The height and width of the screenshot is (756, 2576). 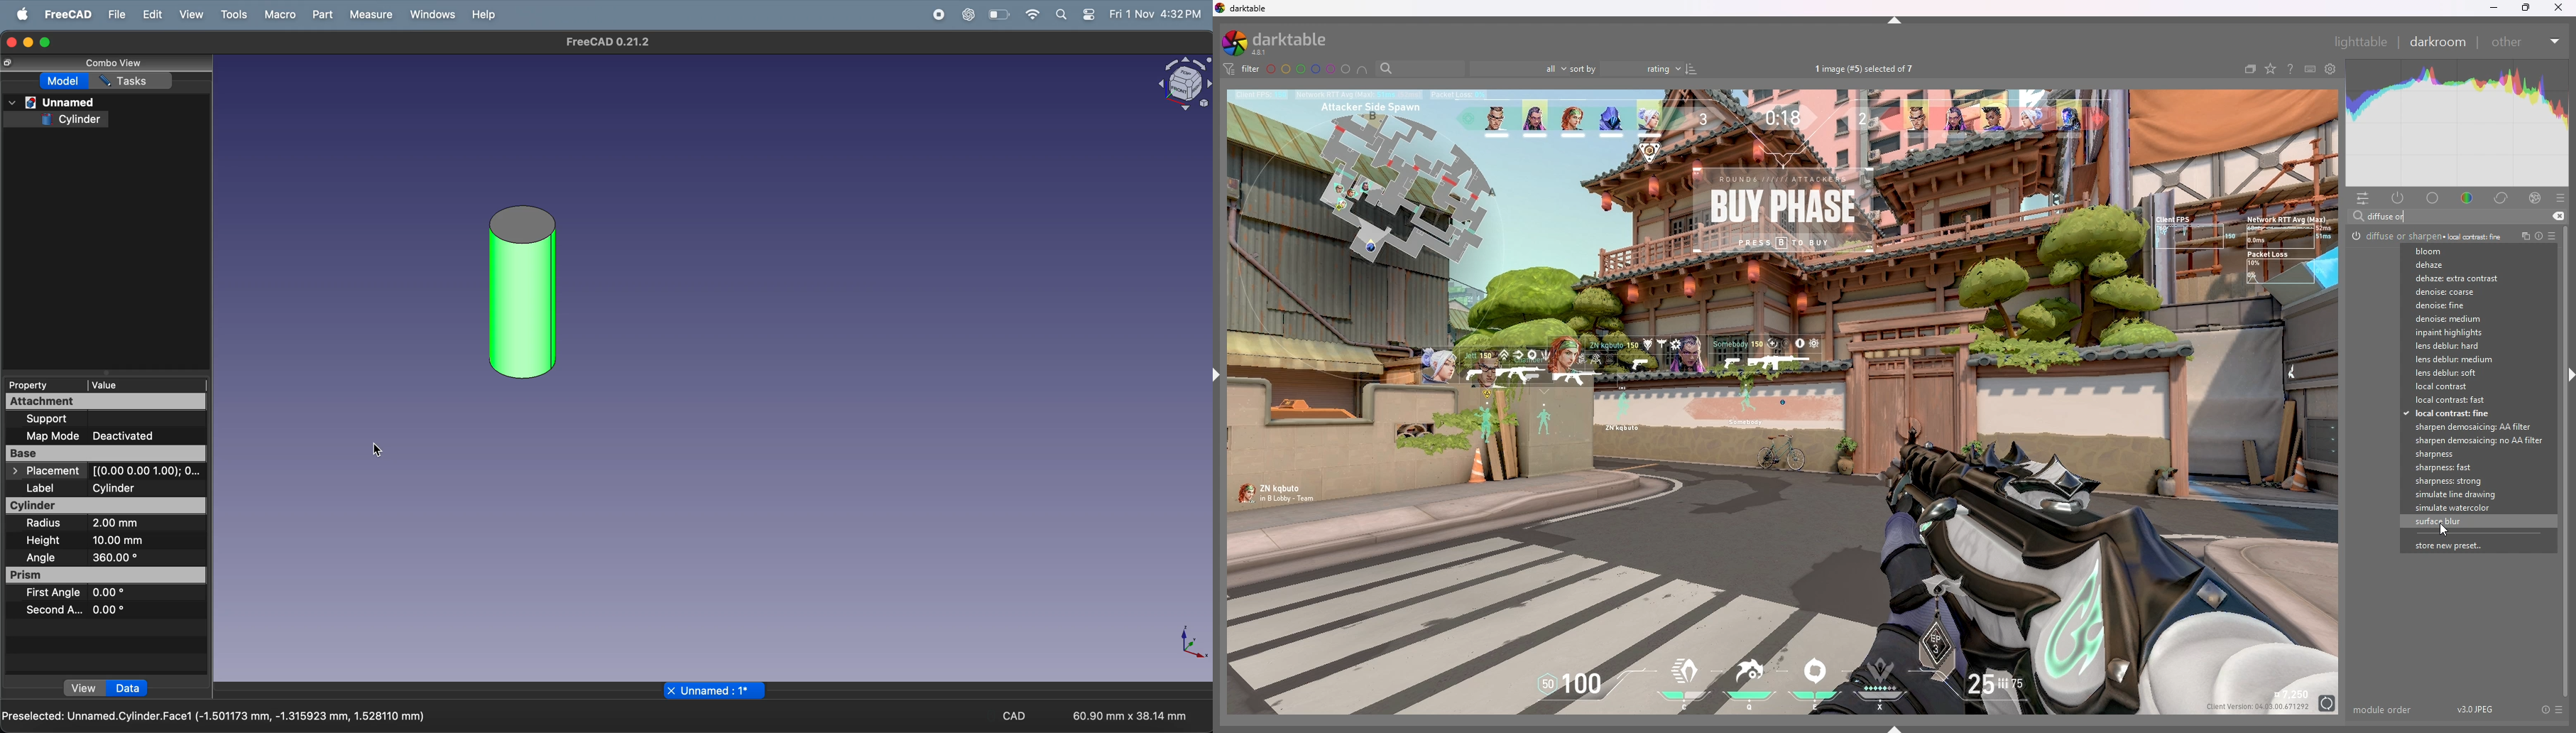 What do you see at coordinates (104, 454) in the screenshot?
I see `base` at bounding box center [104, 454].